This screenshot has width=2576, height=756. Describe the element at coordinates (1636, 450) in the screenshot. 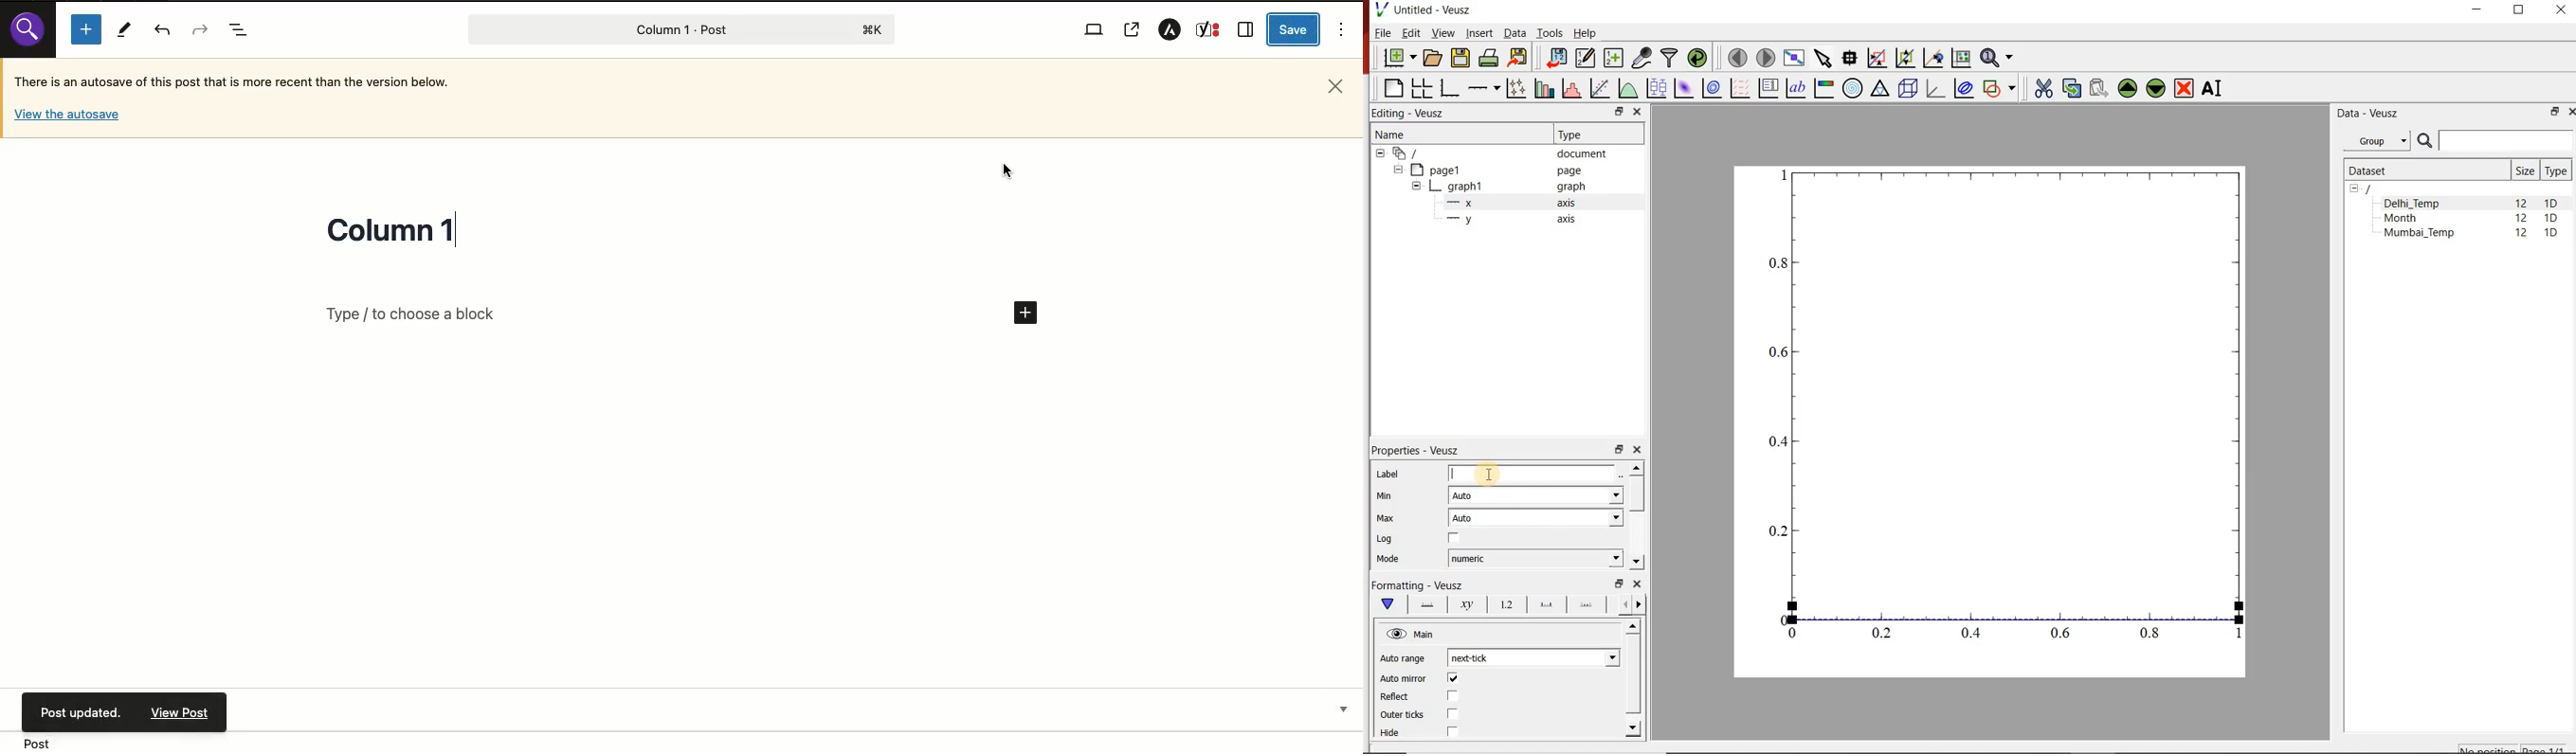

I see `close` at that location.